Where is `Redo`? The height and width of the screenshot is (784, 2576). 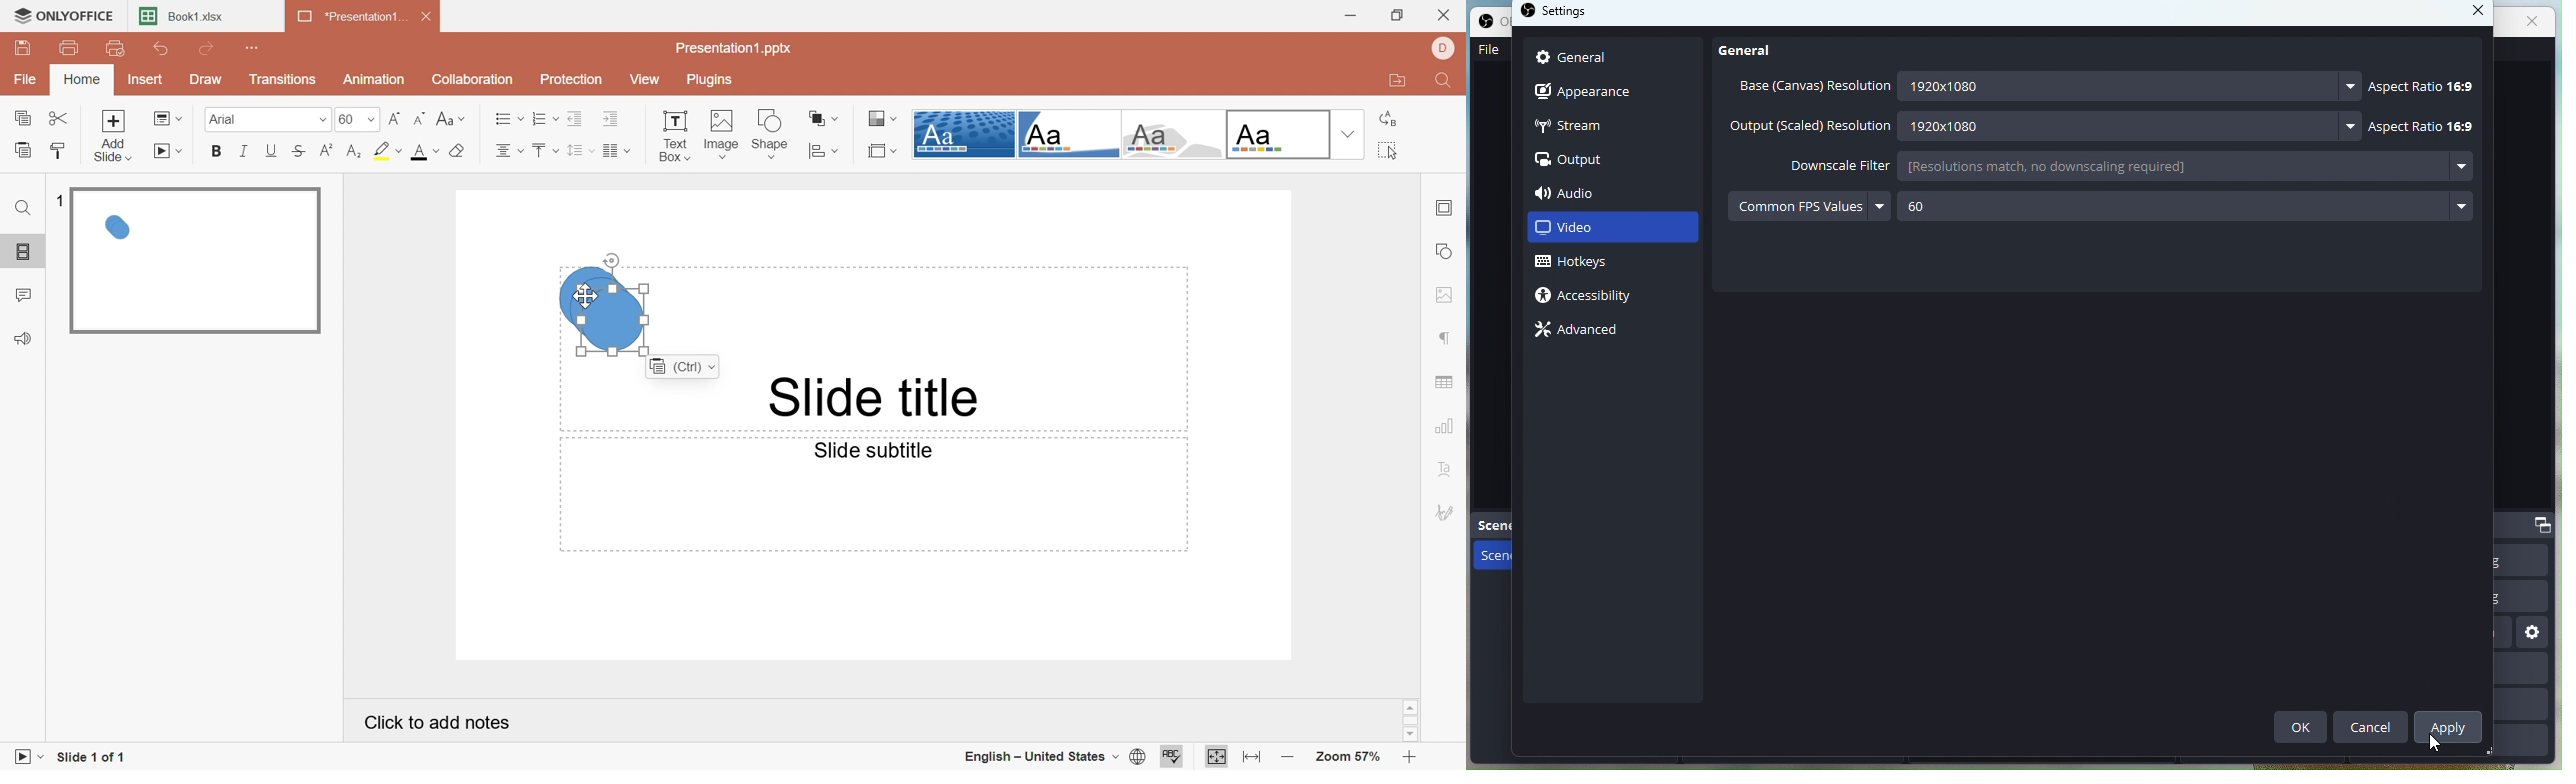
Redo is located at coordinates (209, 49).